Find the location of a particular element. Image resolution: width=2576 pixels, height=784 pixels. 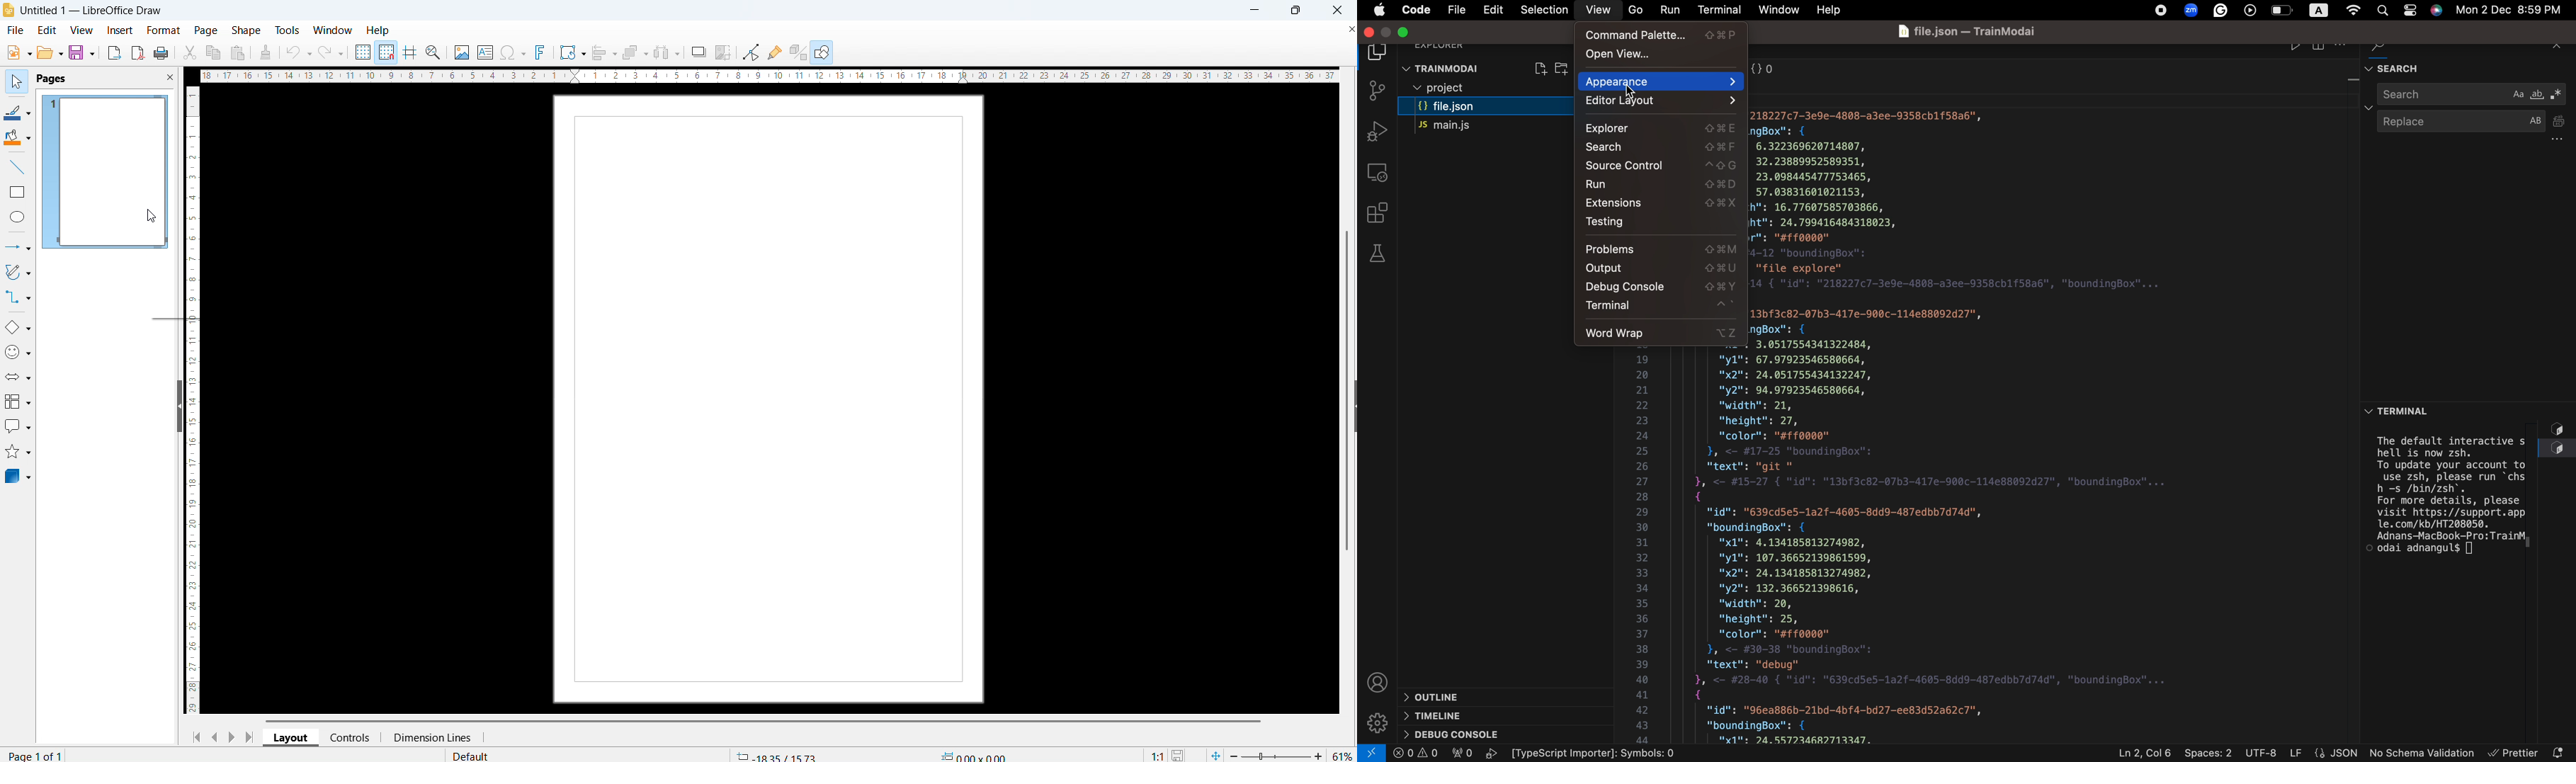

default page style is located at coordinates (471, 756).